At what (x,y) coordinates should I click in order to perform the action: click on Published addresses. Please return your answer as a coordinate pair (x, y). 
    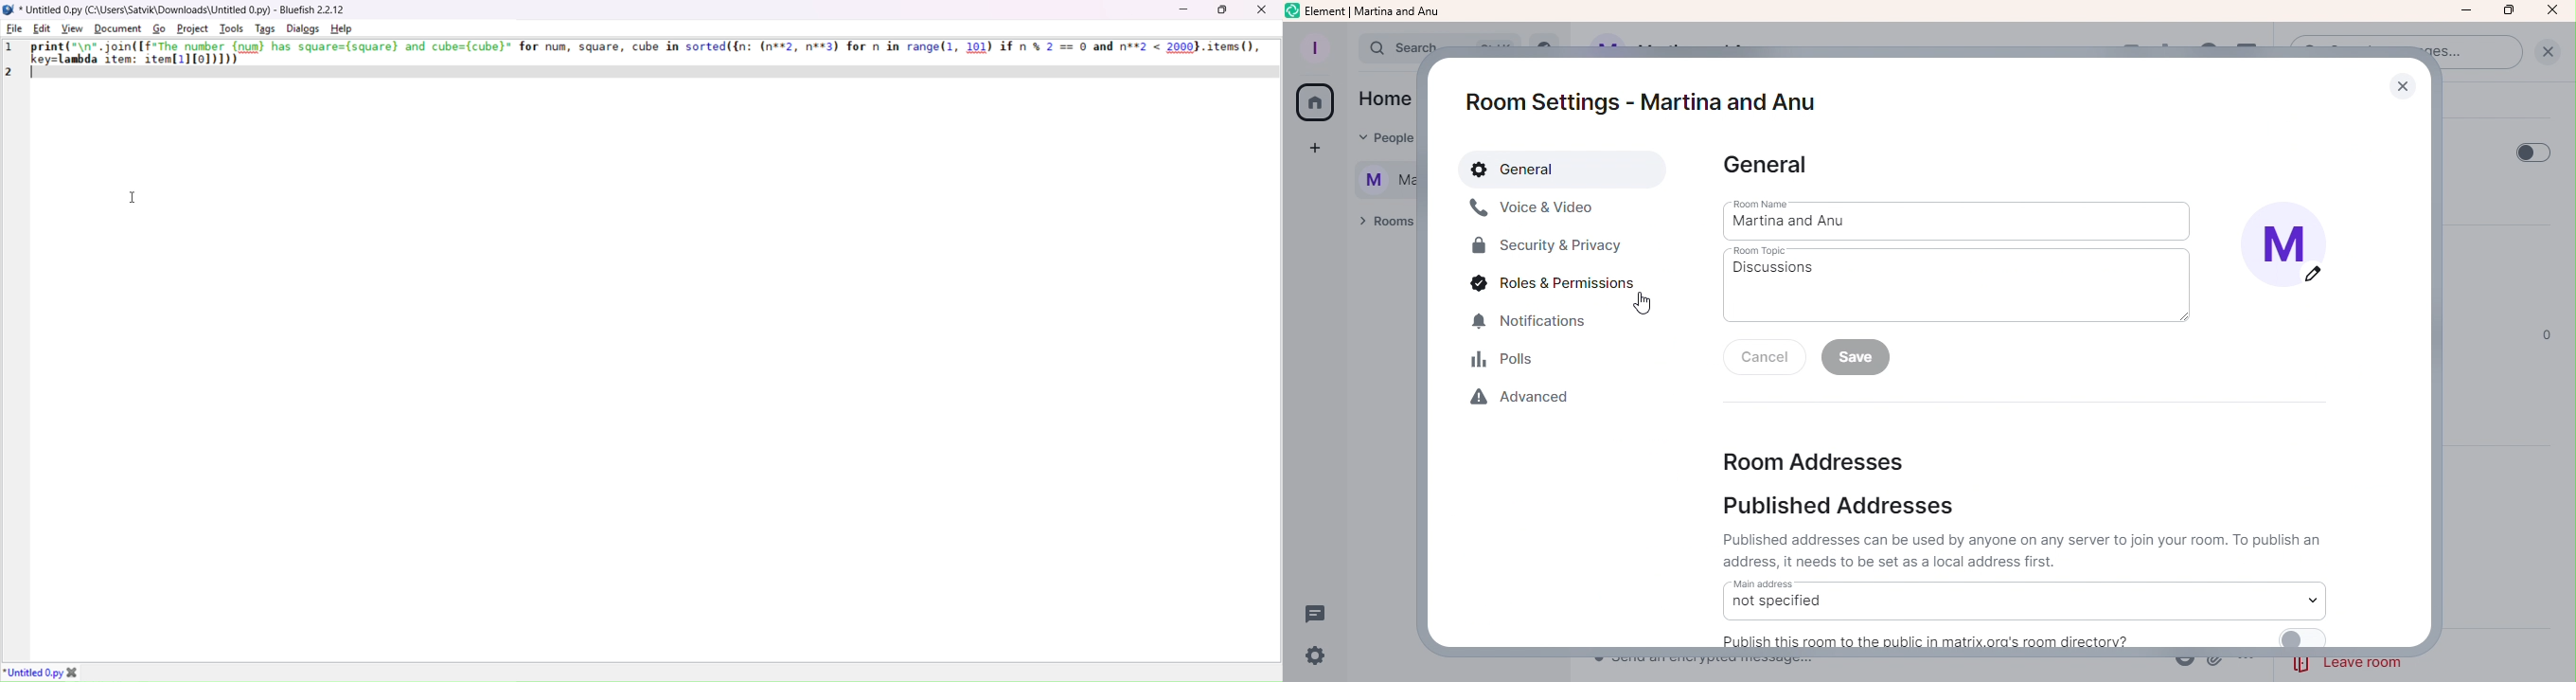
    Looking at the image, I should click on (2021, 535).